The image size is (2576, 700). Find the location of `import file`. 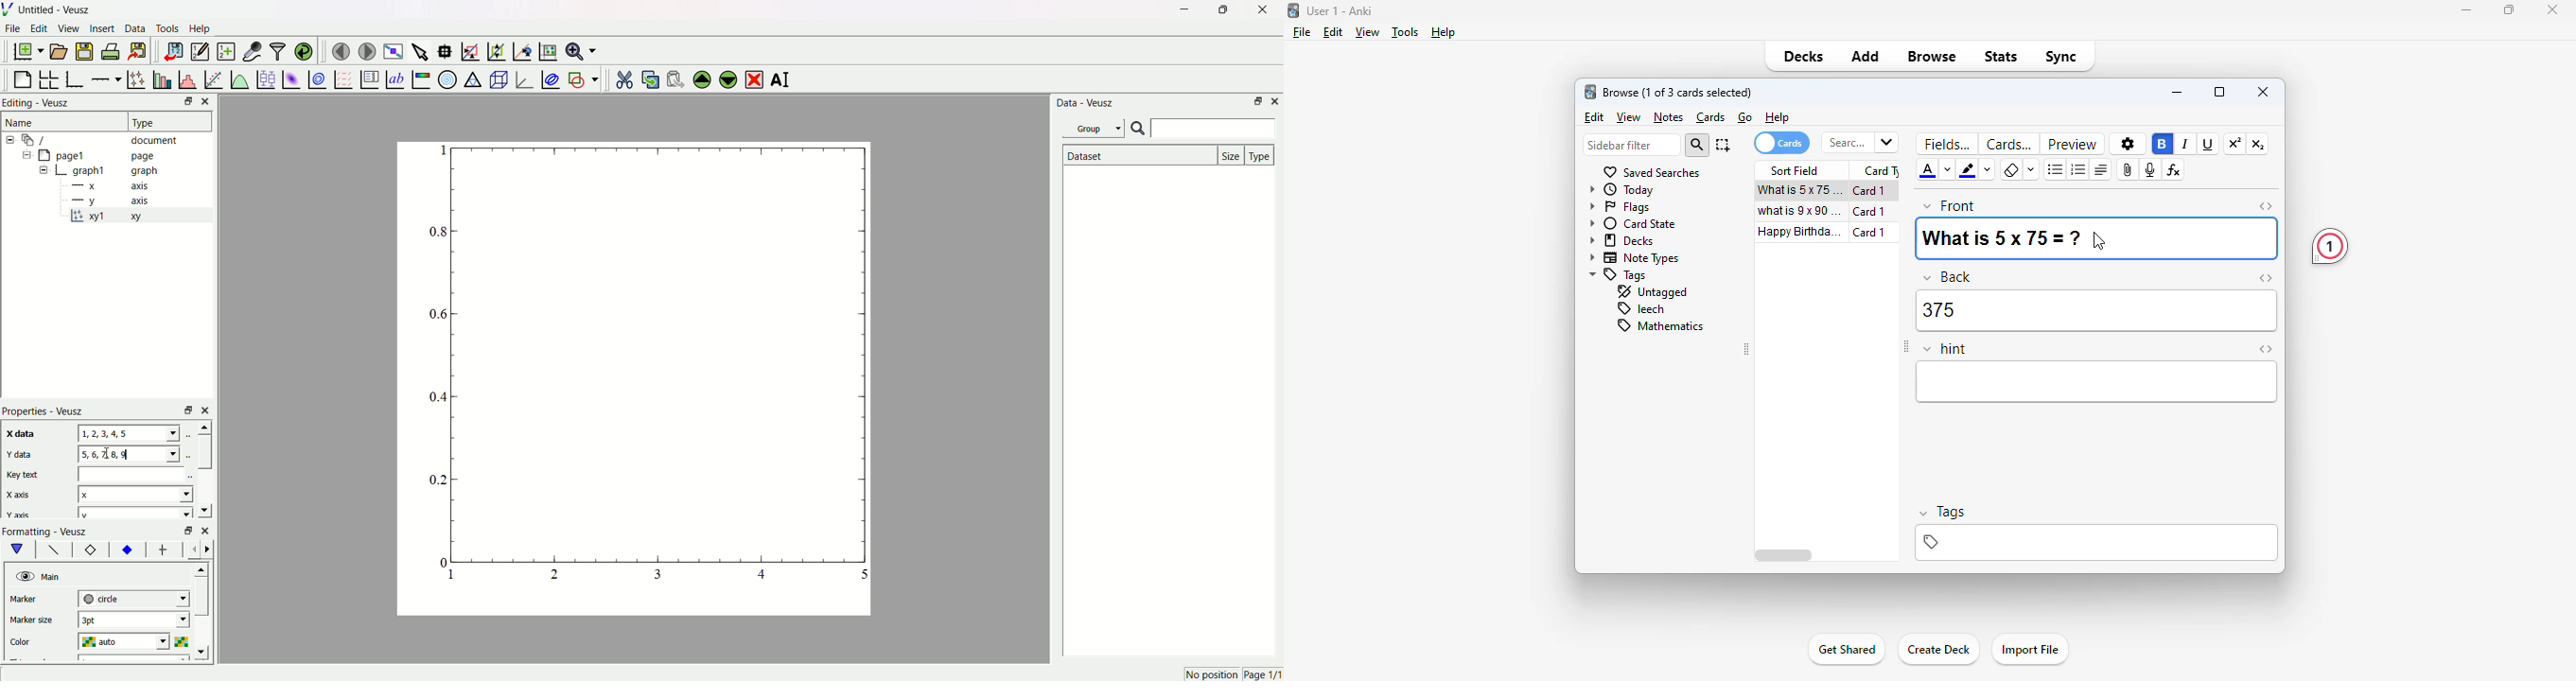

import file is located at coordinates (2030, 649).